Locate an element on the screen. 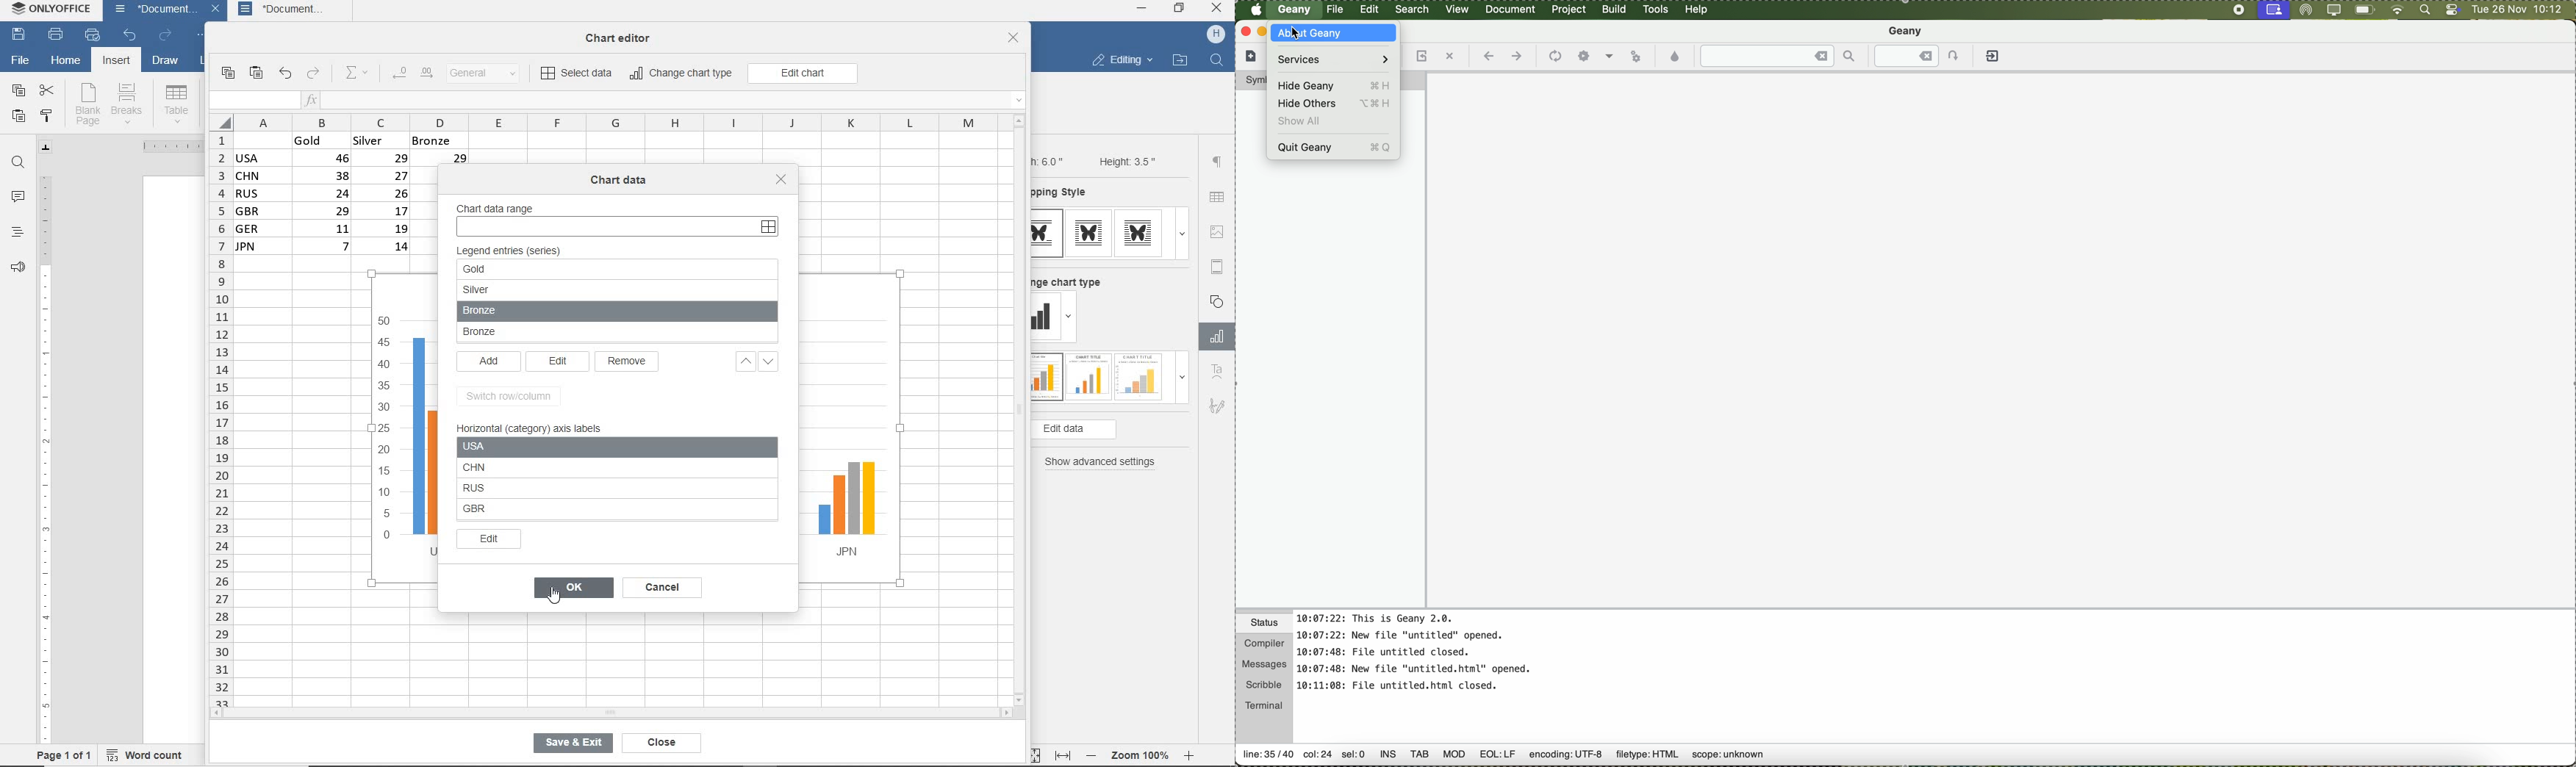 The height and width of the screenshot is (784, 2576). table is located at coordinates (176, 104).